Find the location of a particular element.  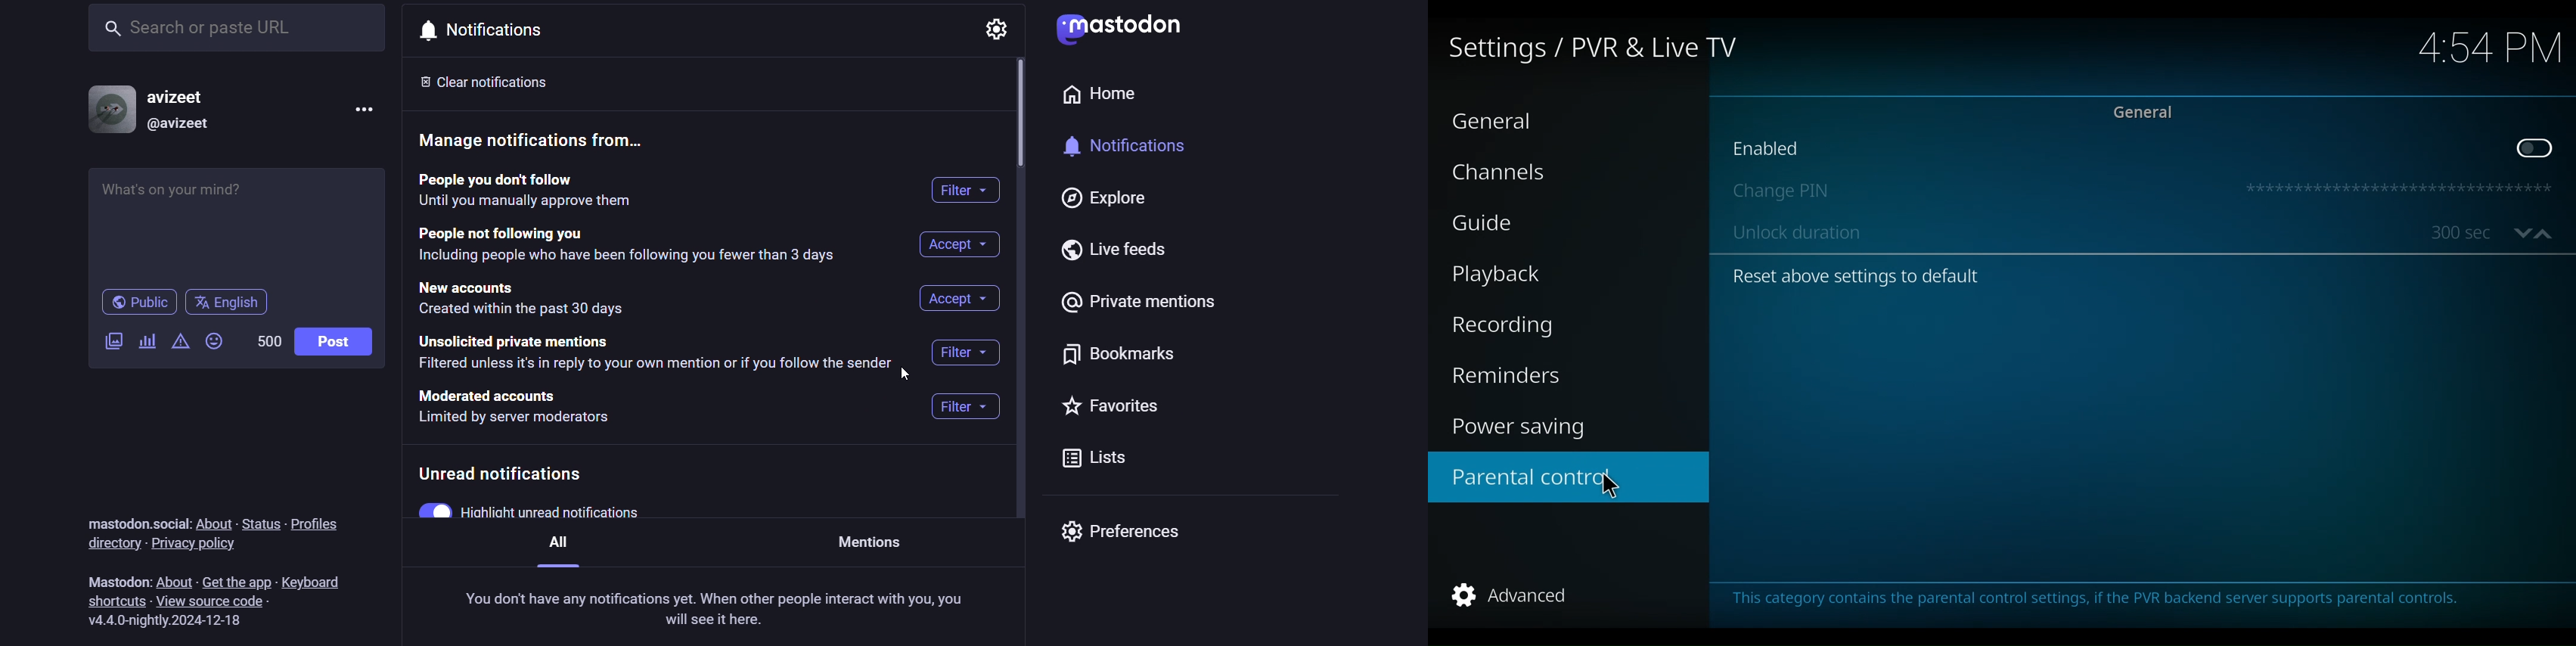

settings is located at coordinates (996, 29).